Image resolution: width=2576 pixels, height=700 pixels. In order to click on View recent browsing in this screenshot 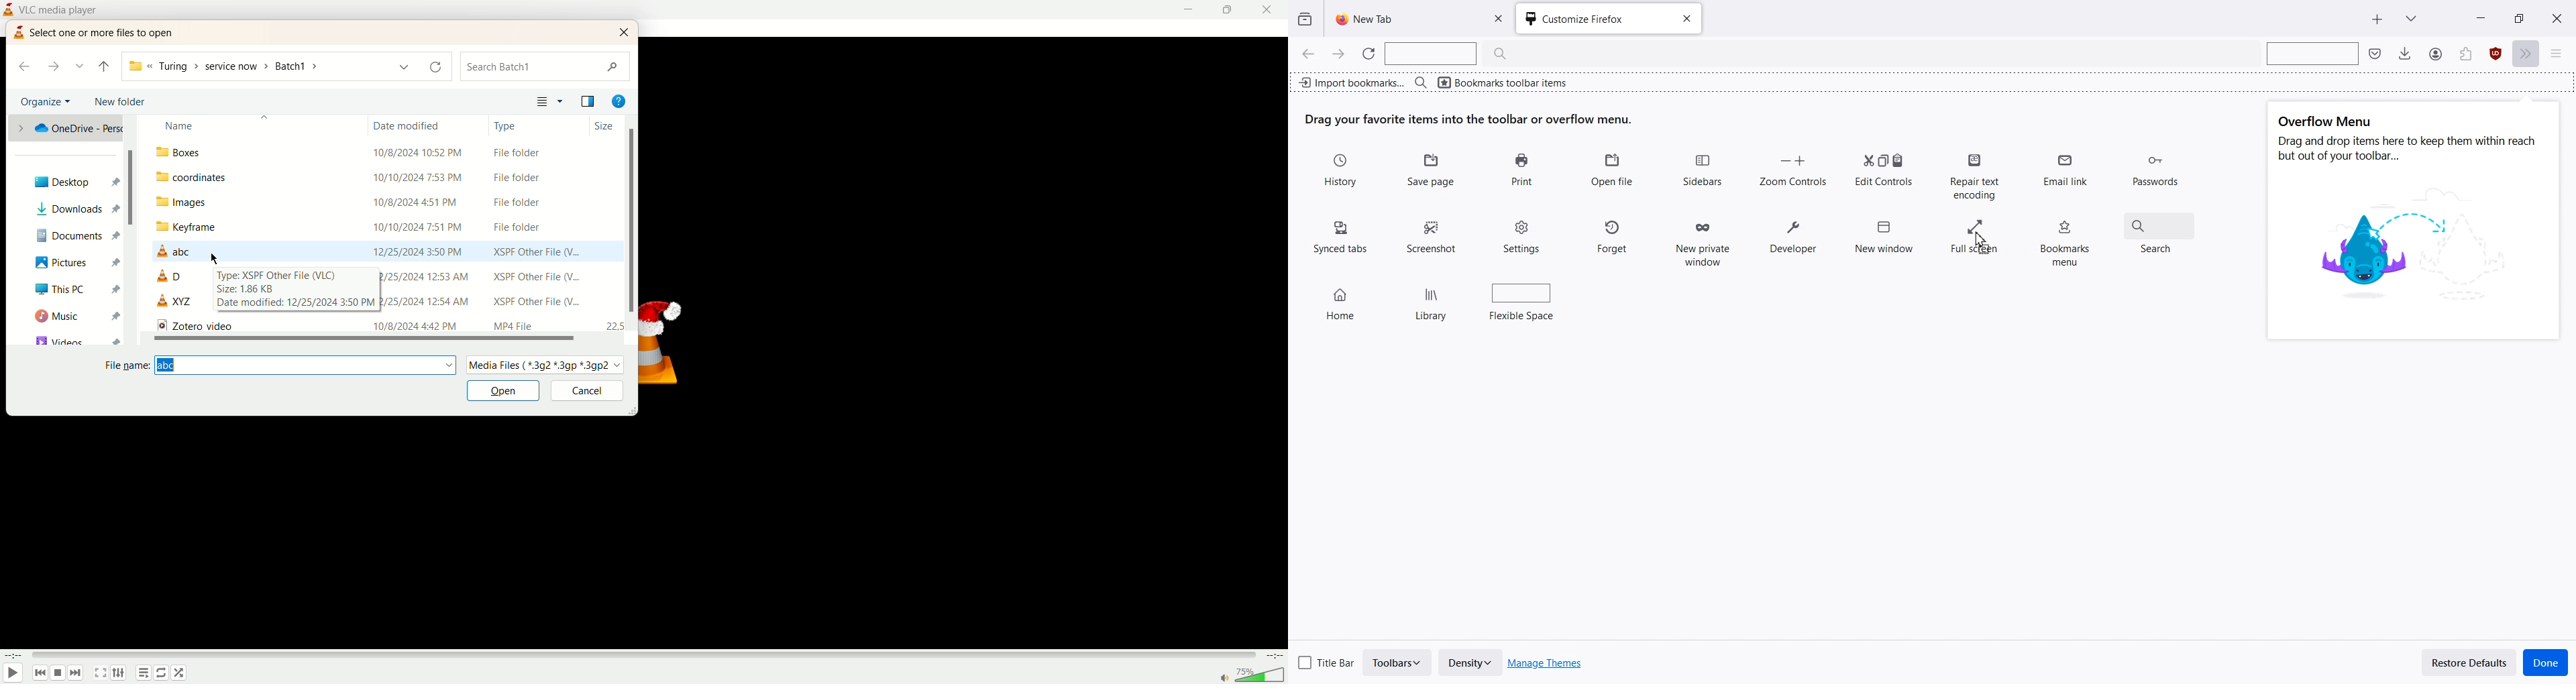, I will do `click(1305, 19)`.